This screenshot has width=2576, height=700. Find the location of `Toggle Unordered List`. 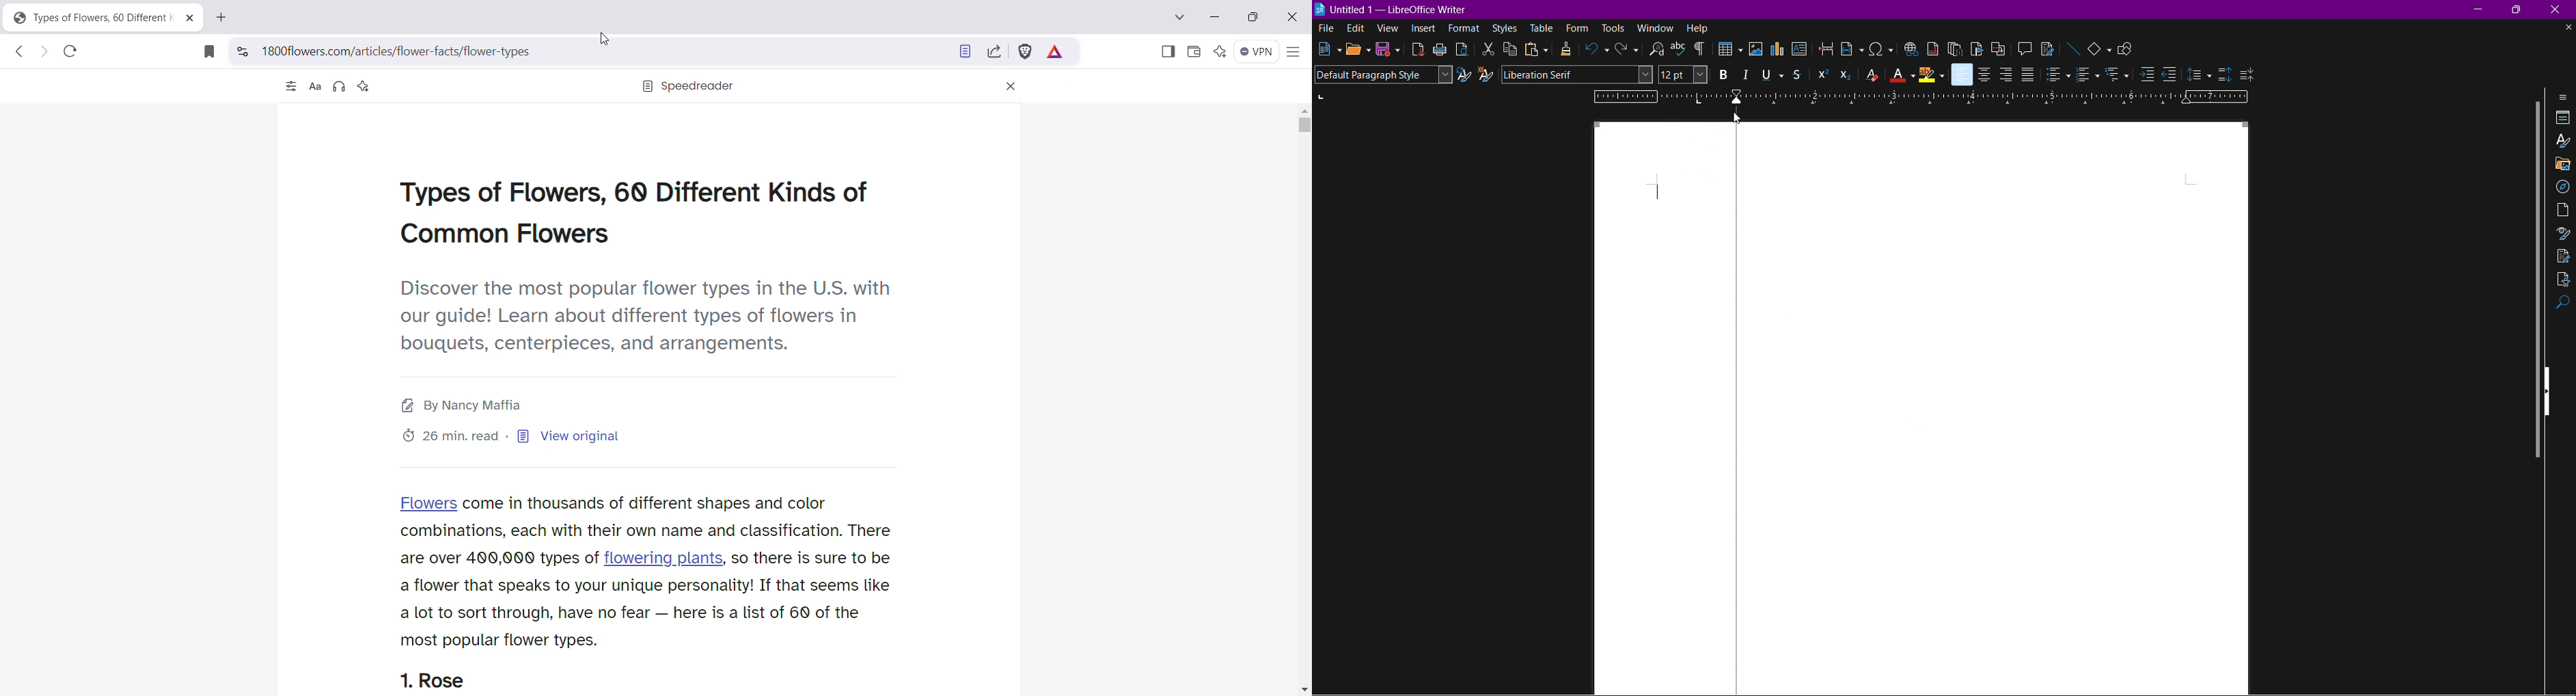

Toggle Unordered List is located at coordinates (2058, 74).